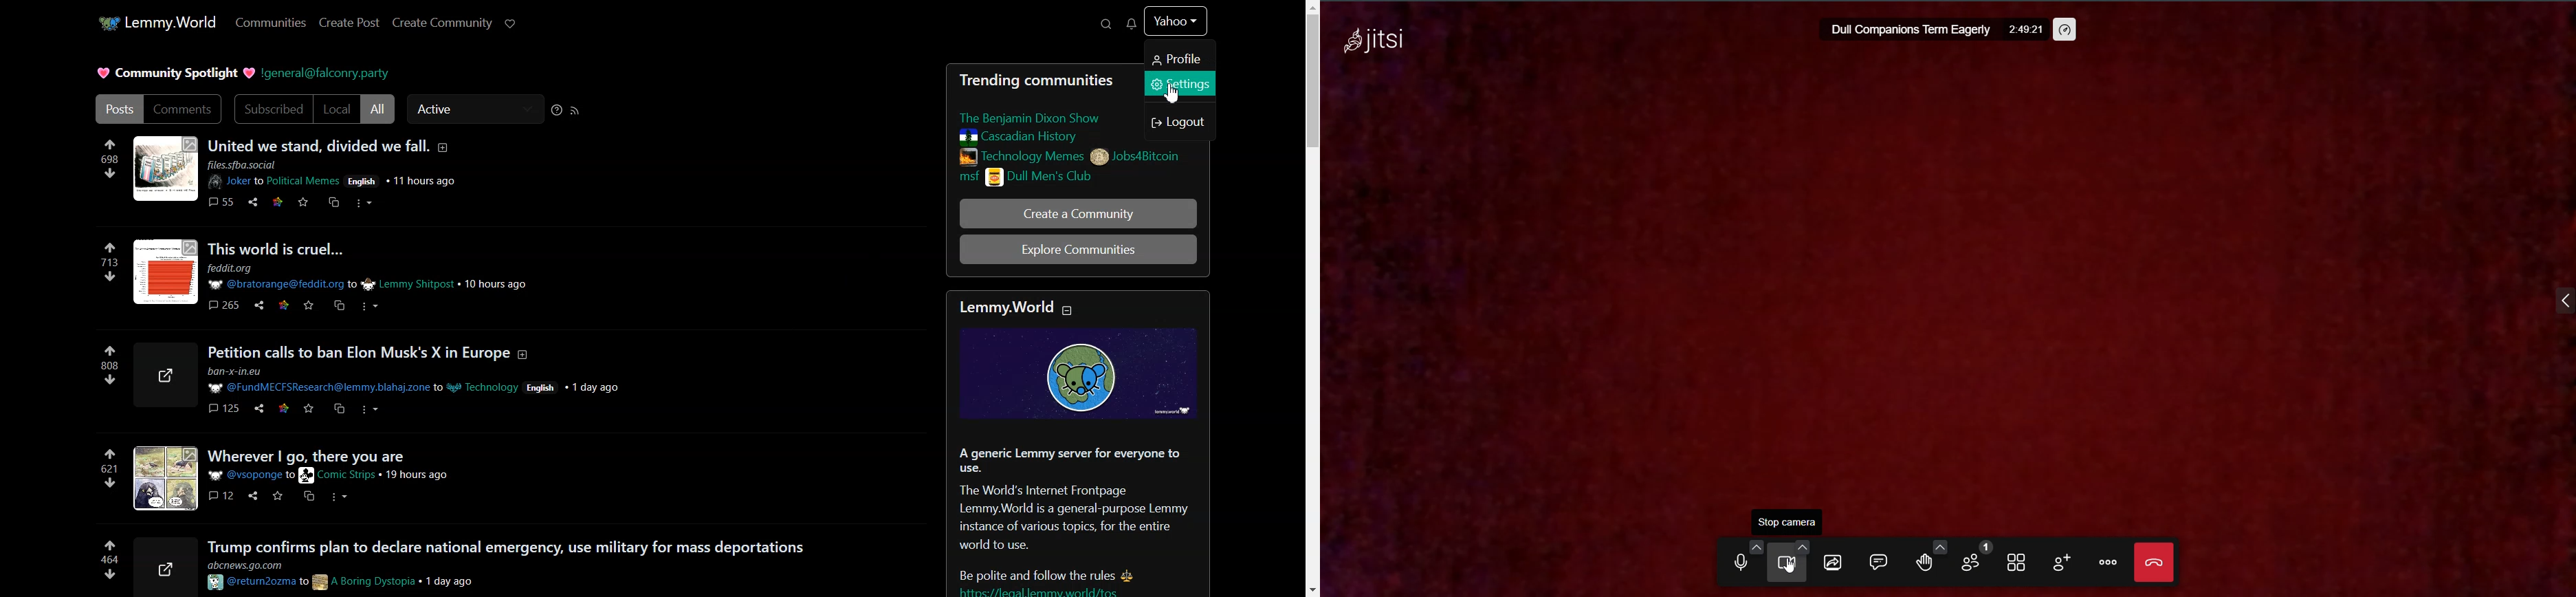  Describe the element at coordinates (1180, 85) in the screenshot. I see `Settings` at that location.